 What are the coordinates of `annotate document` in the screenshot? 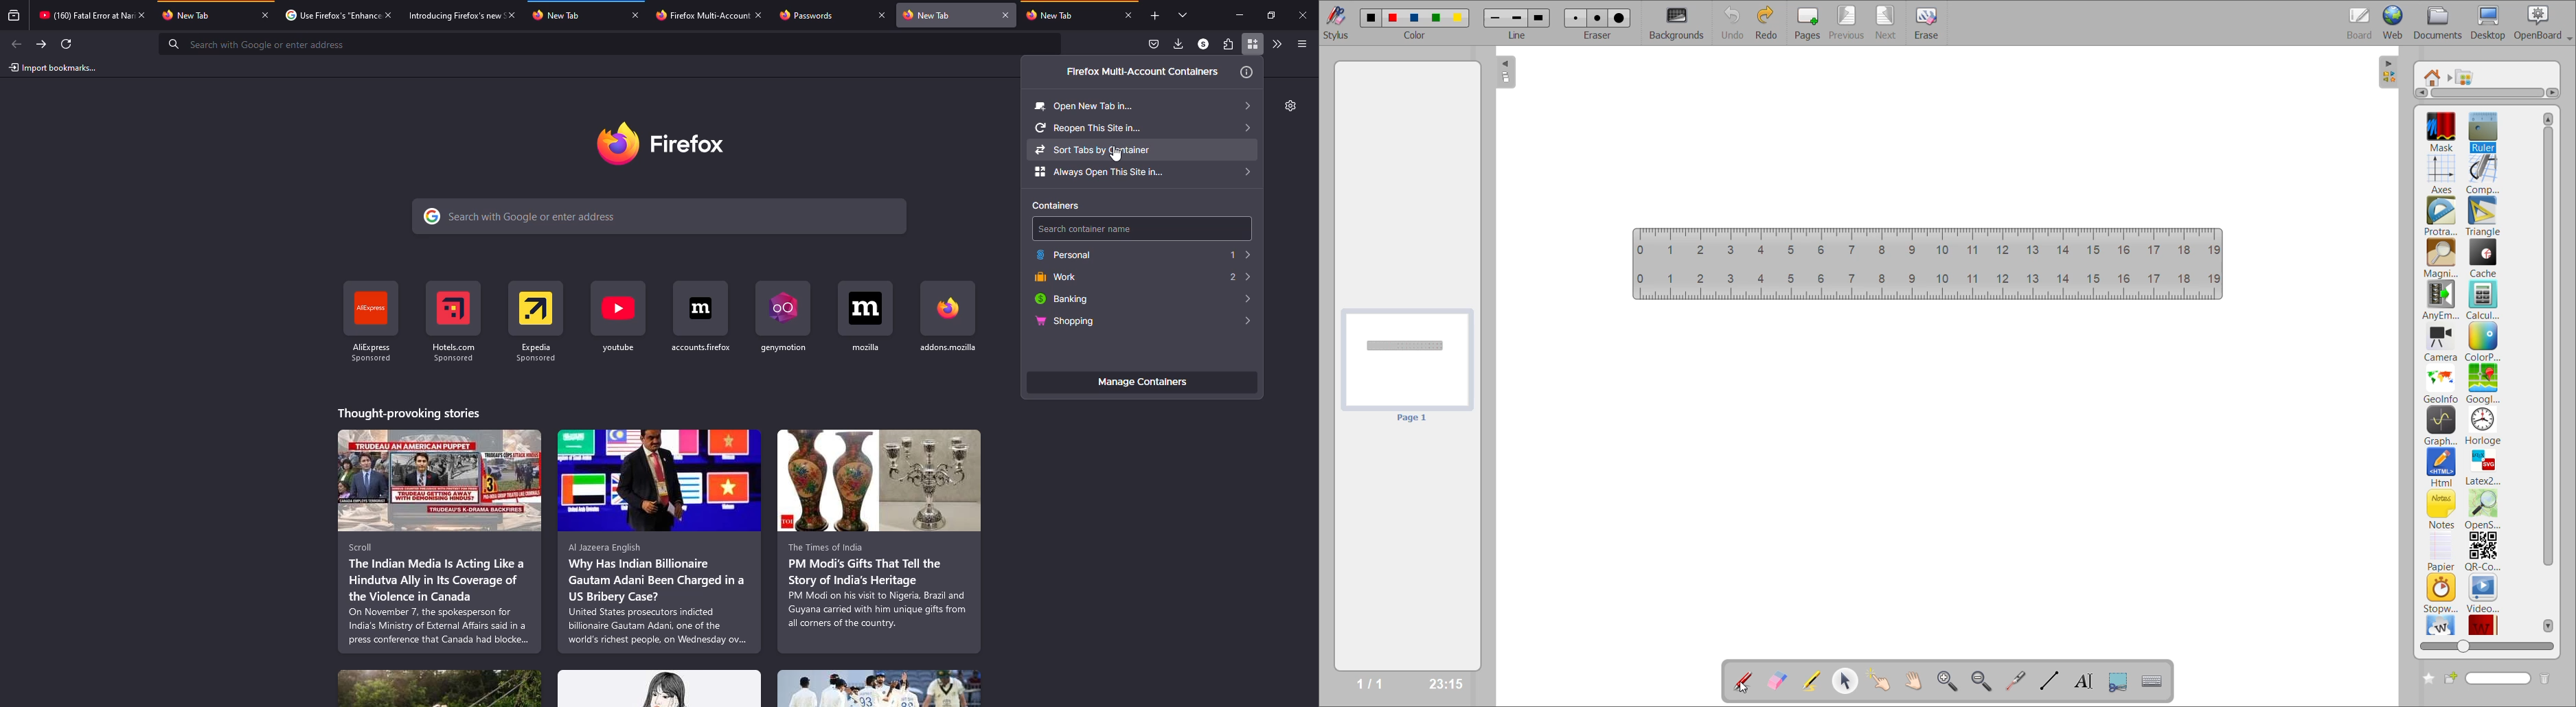 It's located at (1739, 681).